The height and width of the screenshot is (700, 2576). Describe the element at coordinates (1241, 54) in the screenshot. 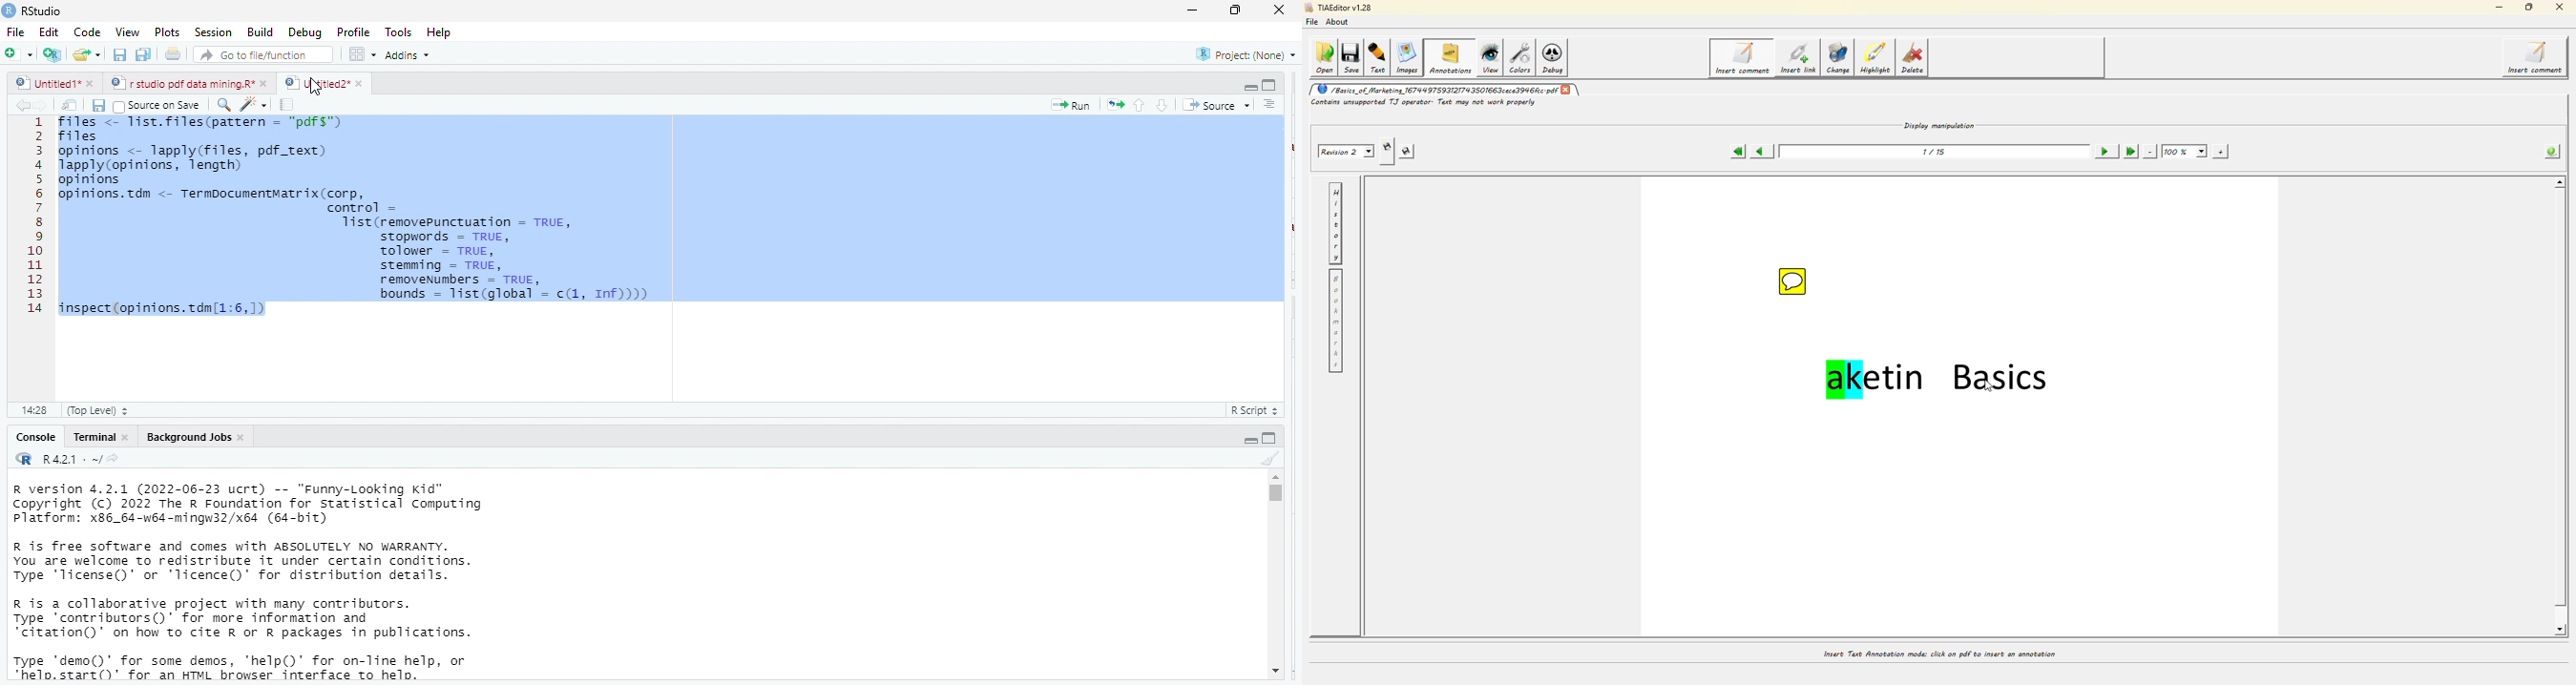

I see `project (none)` at that location.